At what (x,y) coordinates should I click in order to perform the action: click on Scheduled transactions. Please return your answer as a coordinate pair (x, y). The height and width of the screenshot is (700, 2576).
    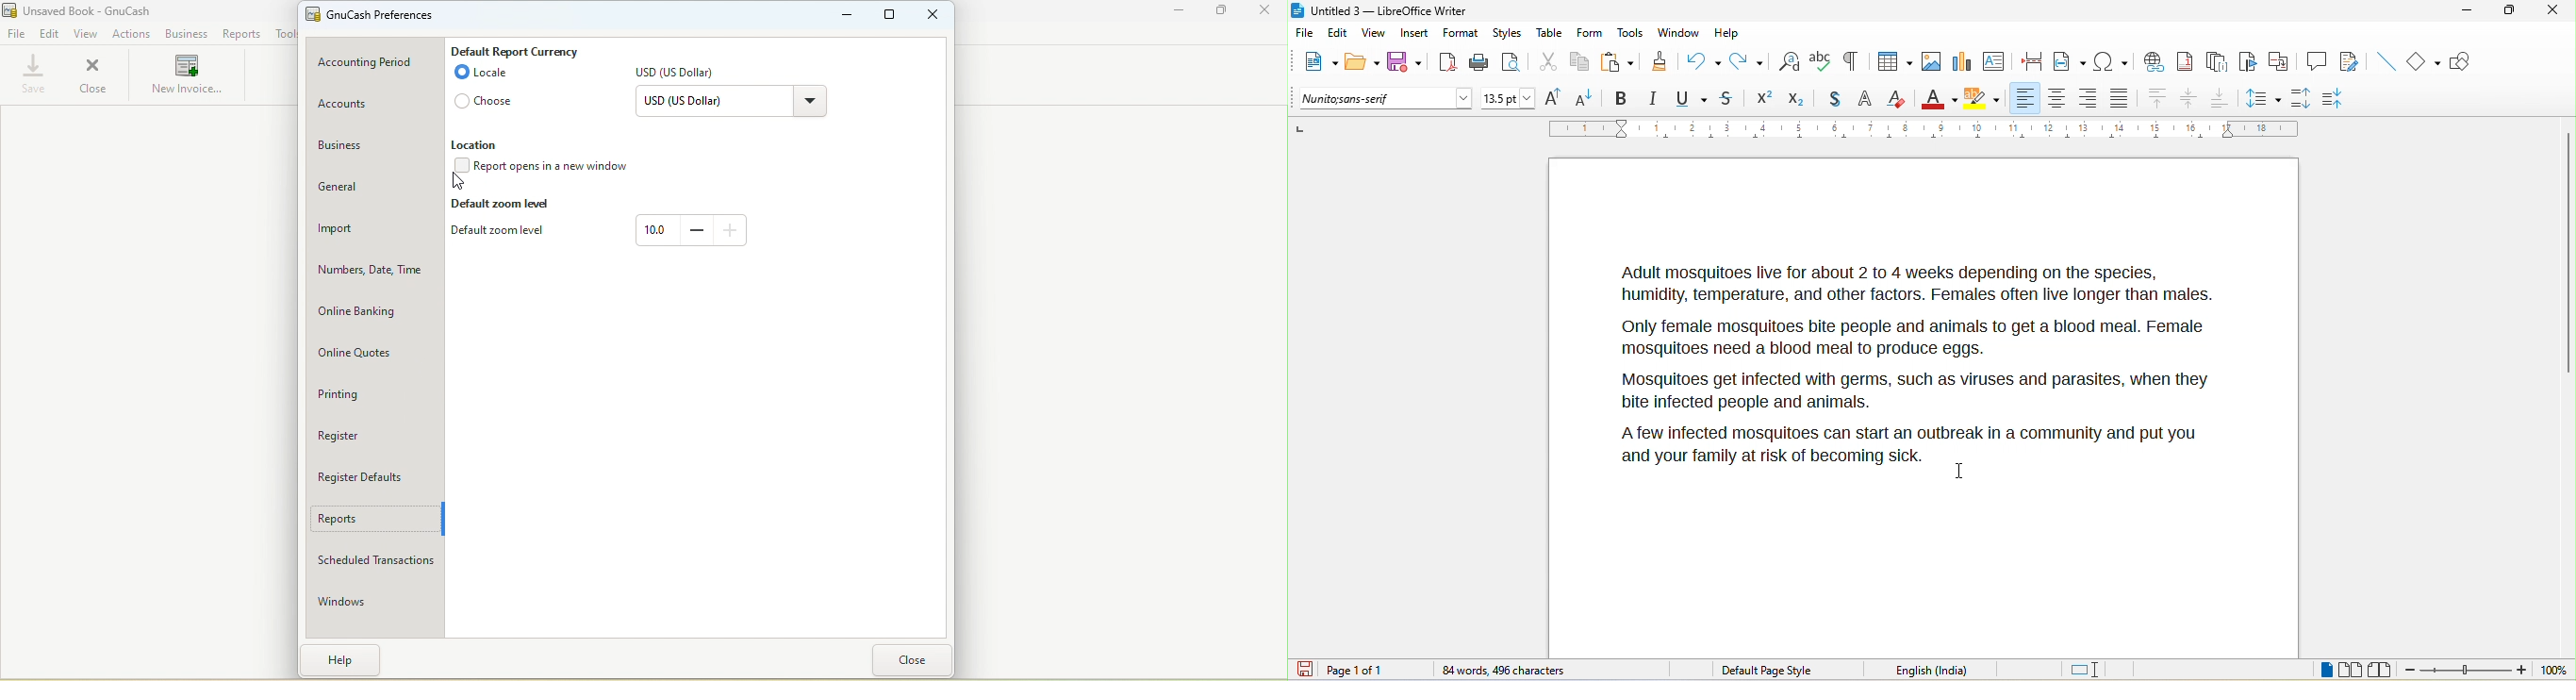
    Looking at the image, I should click on (373, 561).